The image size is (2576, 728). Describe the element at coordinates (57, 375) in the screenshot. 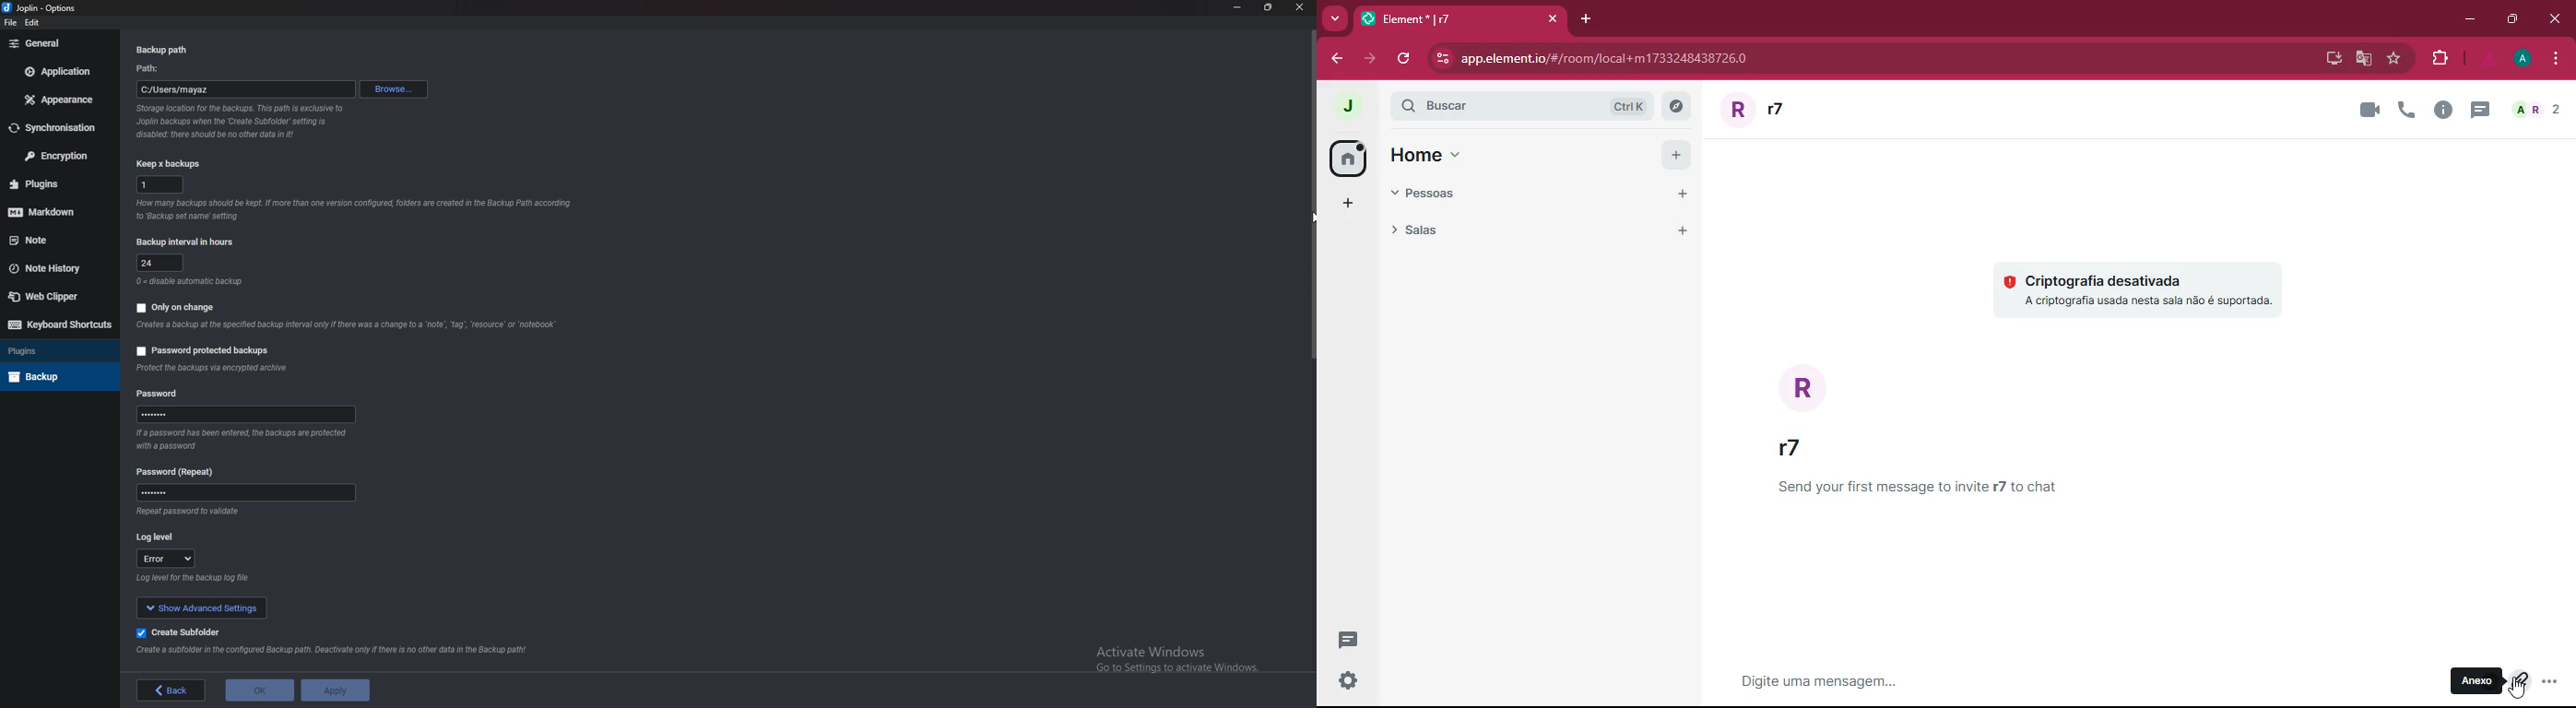

I see `Back up` at that location.